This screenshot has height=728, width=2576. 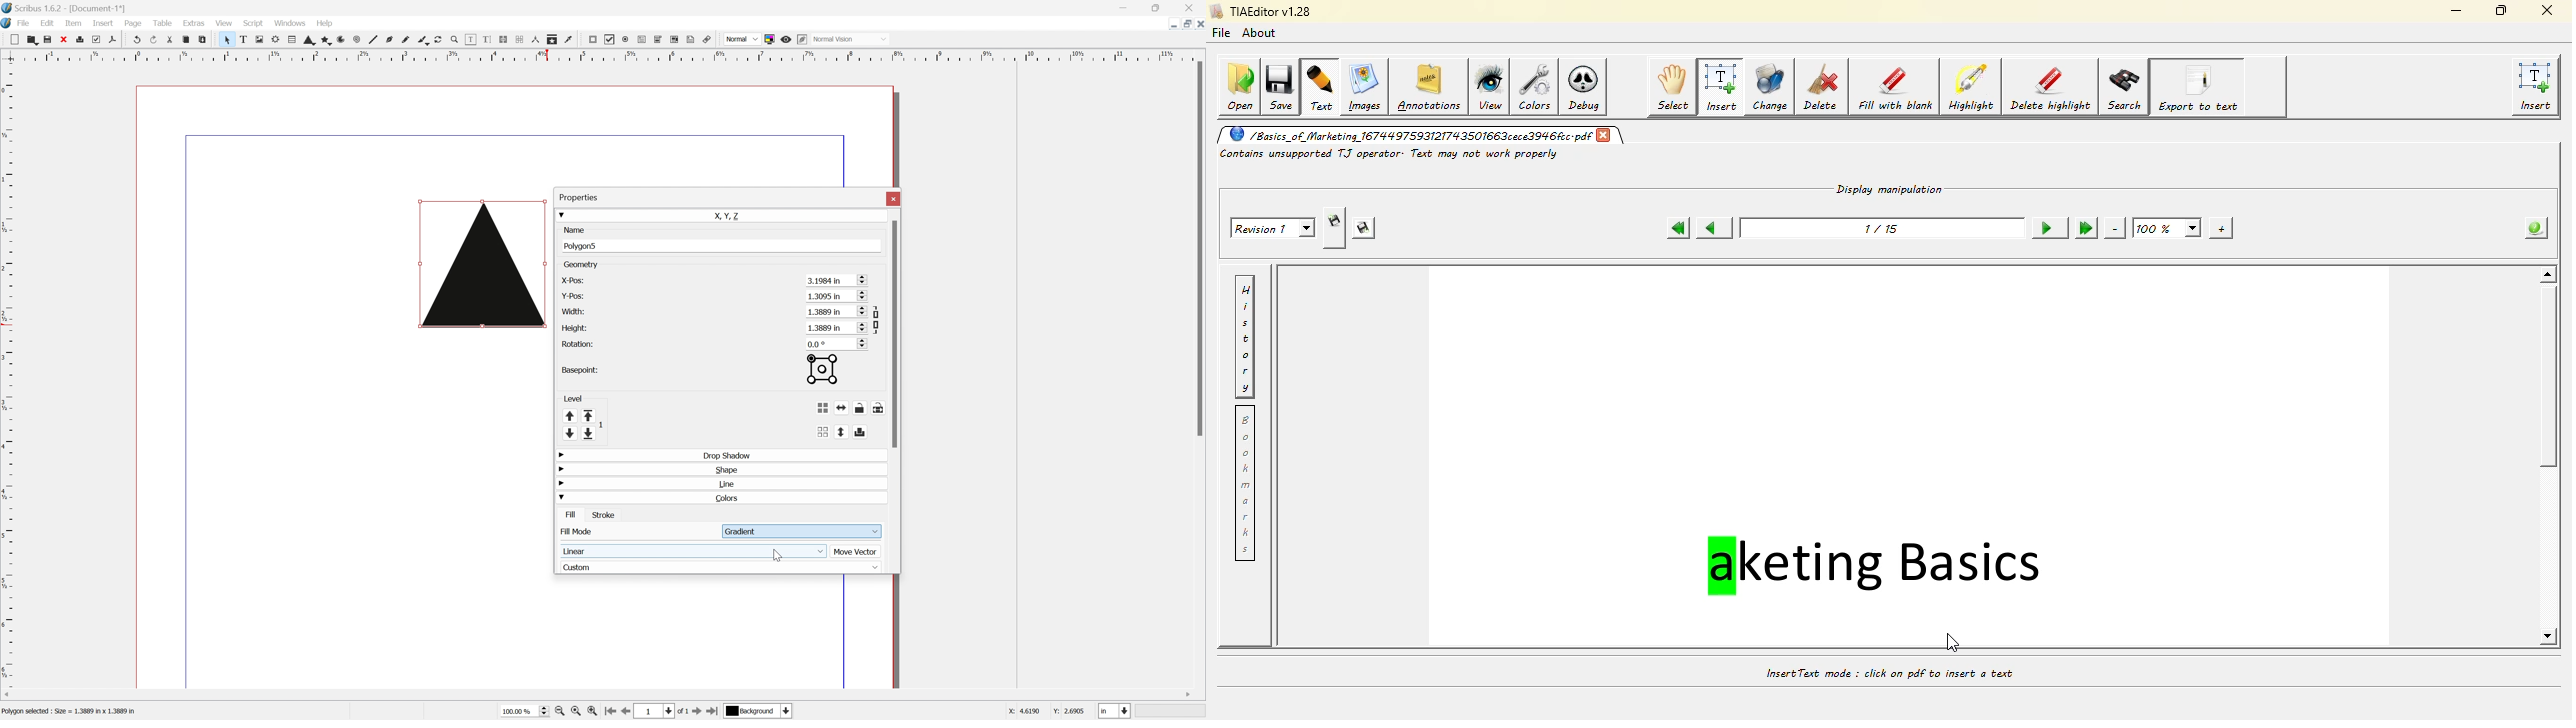 What do you see at coordinates (872, 279) in the screenshot?
I see `Scroll` at bounding box center [872, 279].